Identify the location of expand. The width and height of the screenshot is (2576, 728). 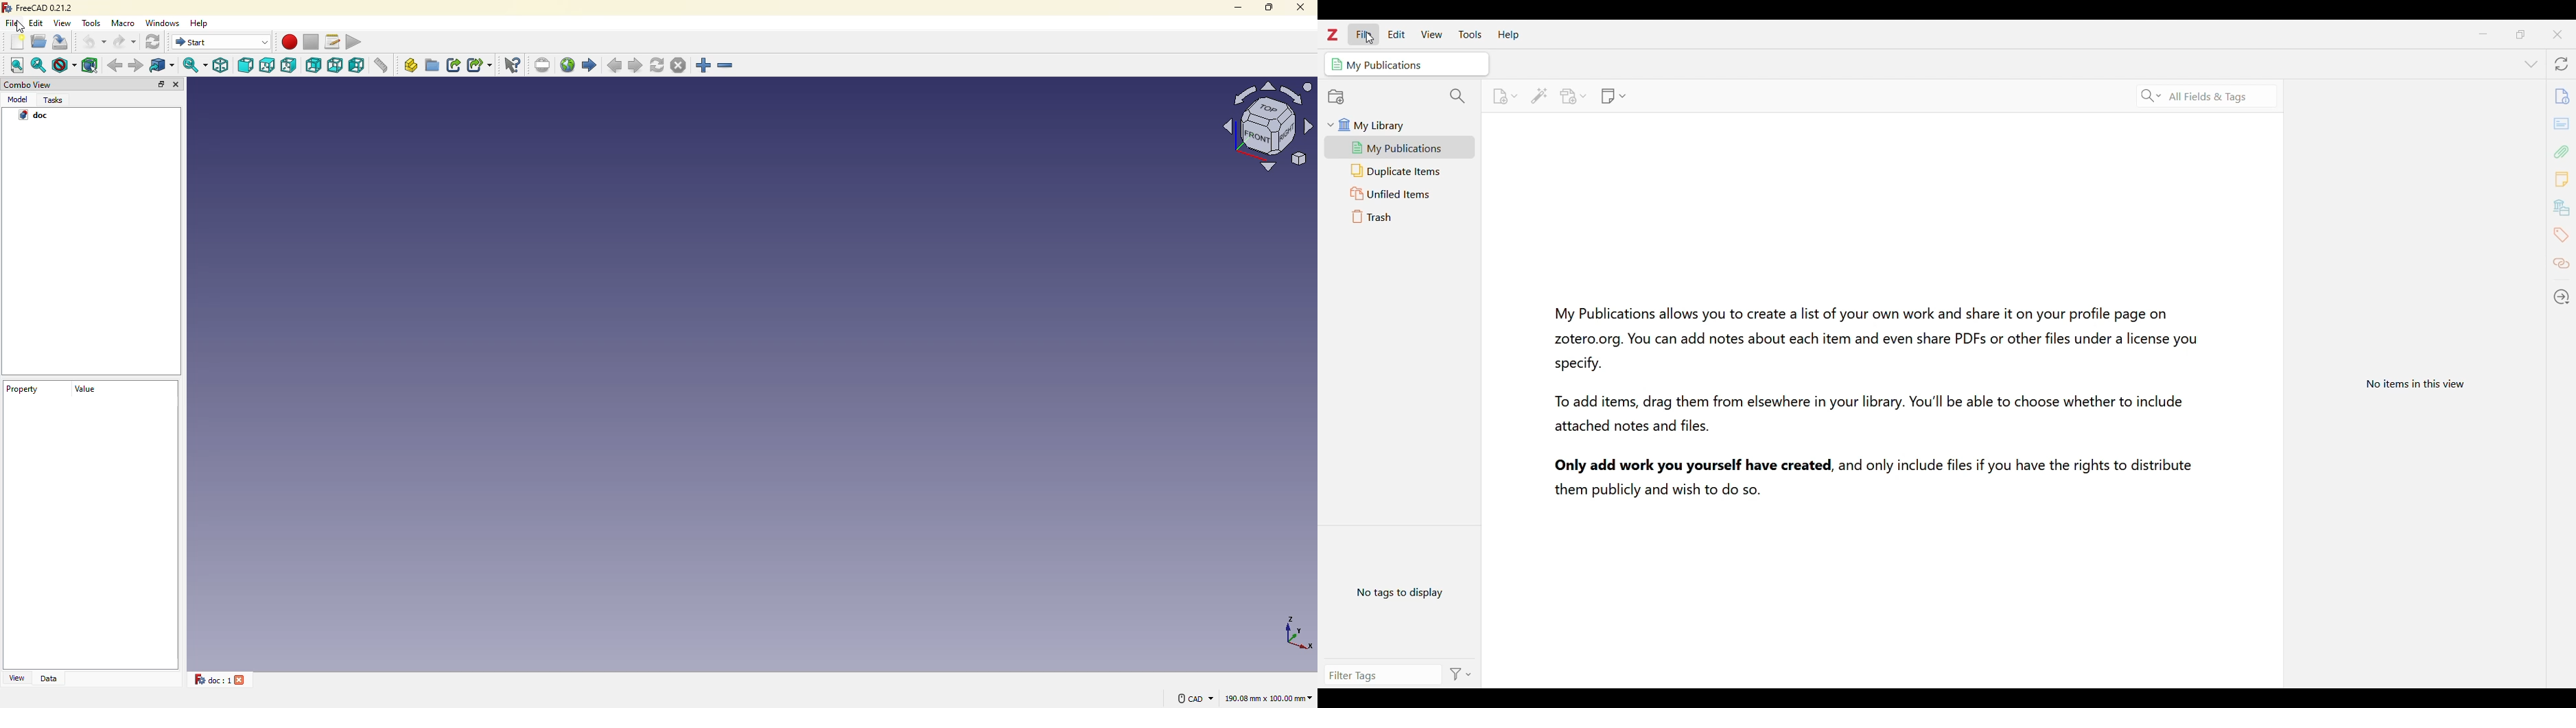
(161, 84).